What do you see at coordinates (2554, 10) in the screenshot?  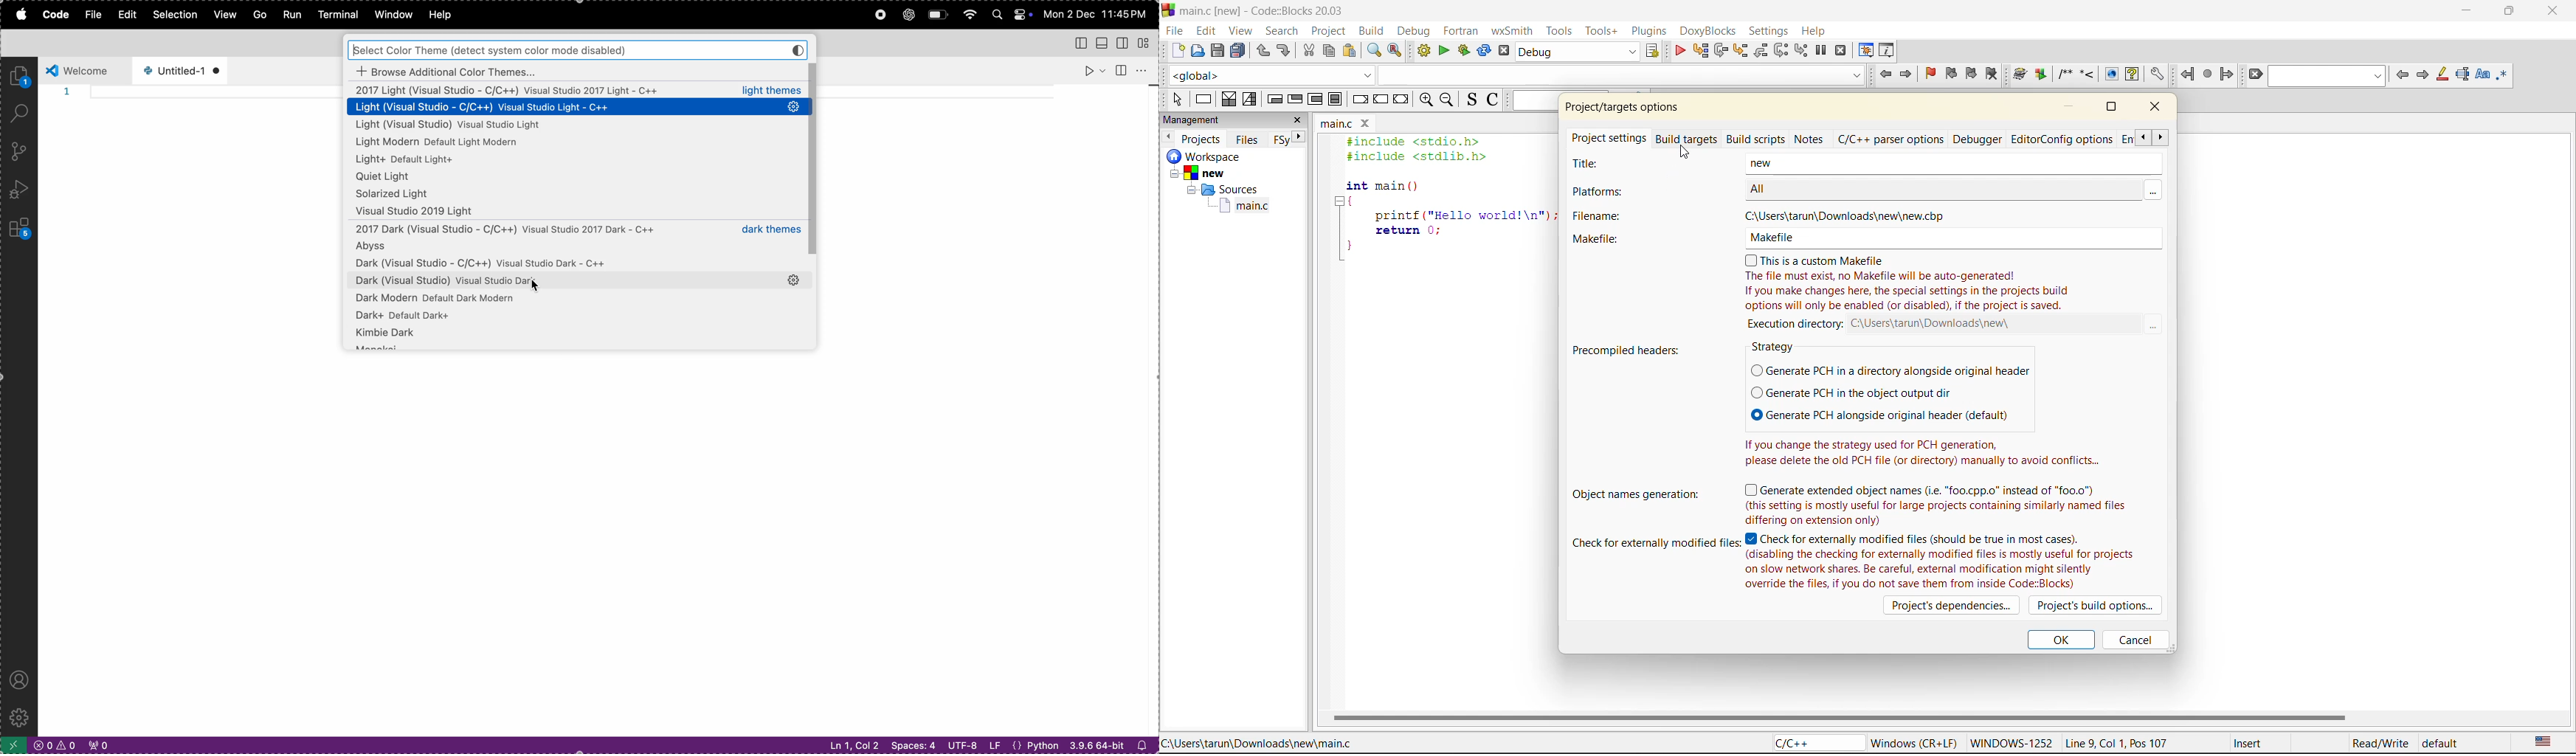 I see `close` at bounding box center [2554, 10].